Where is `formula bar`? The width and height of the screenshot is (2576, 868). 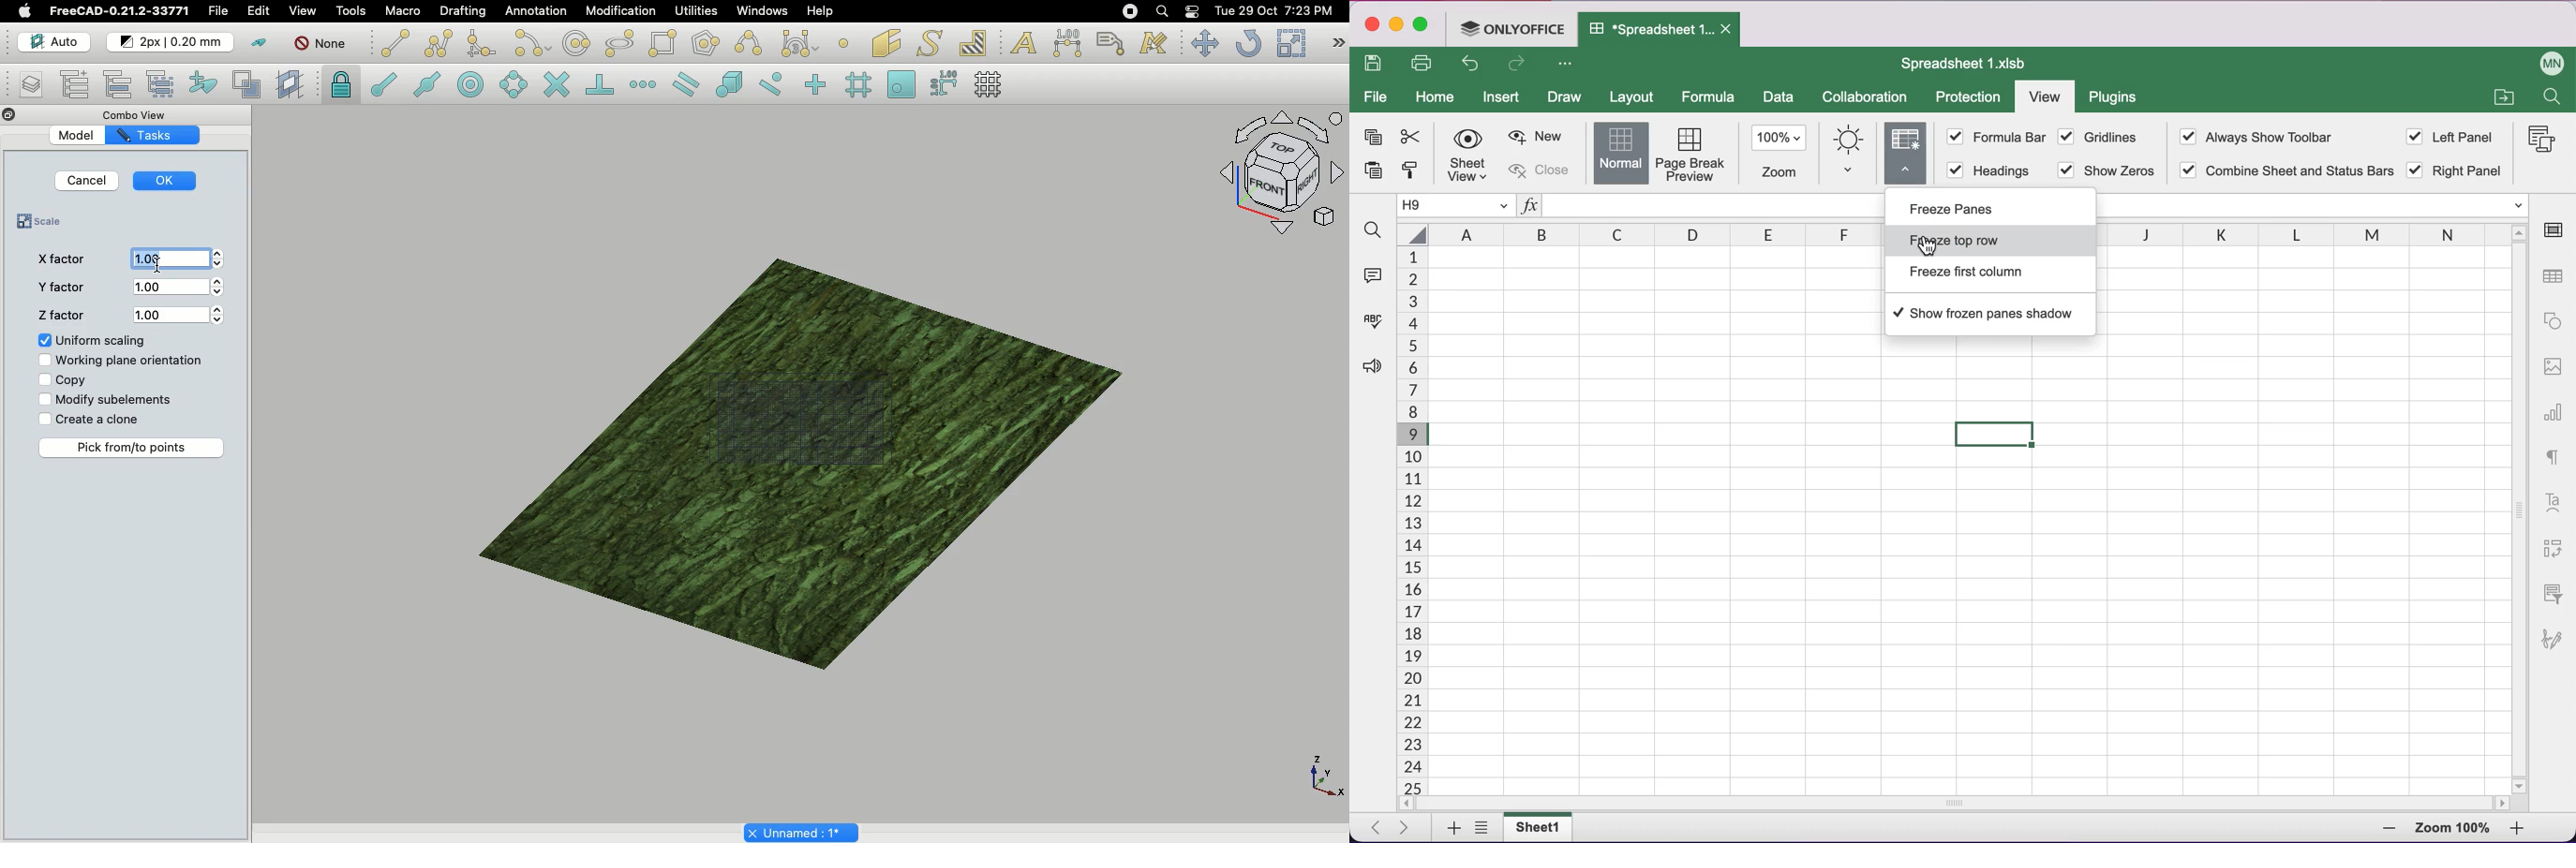
formula bar is located at coordinates (1996, 139).